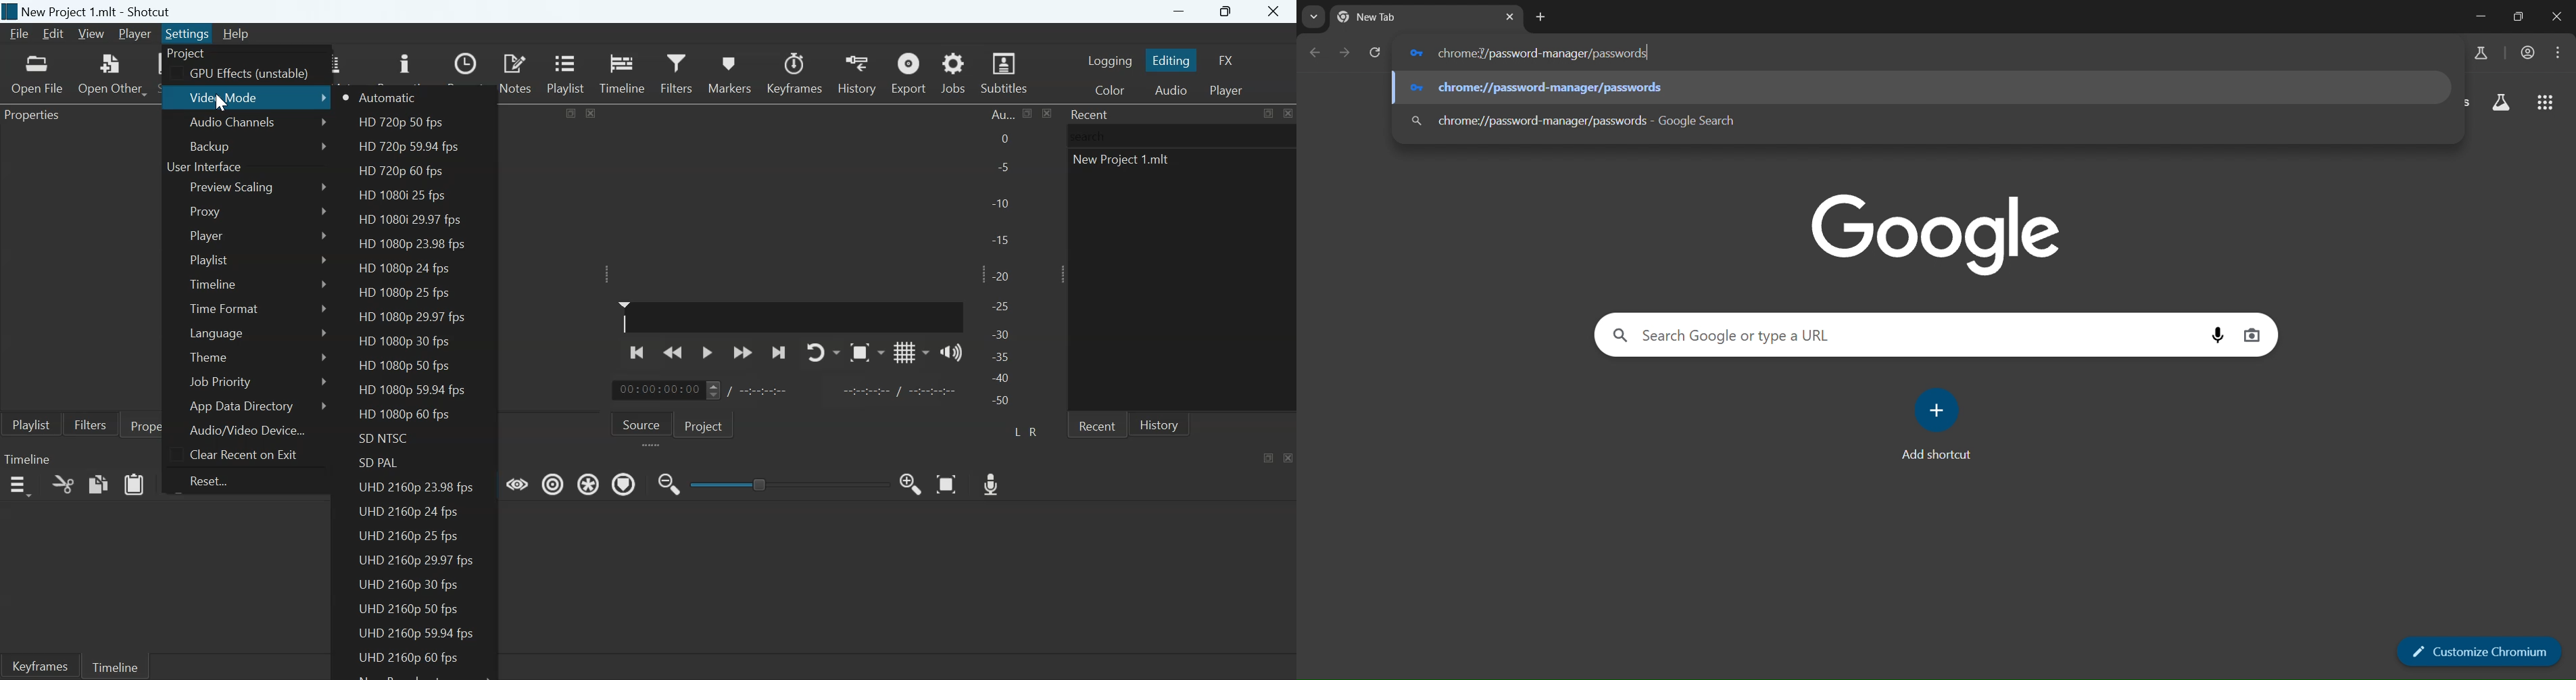  Describe the element at coordinates (1109, 89) in the screenshot. I see `switch to the Color layout` at that location.